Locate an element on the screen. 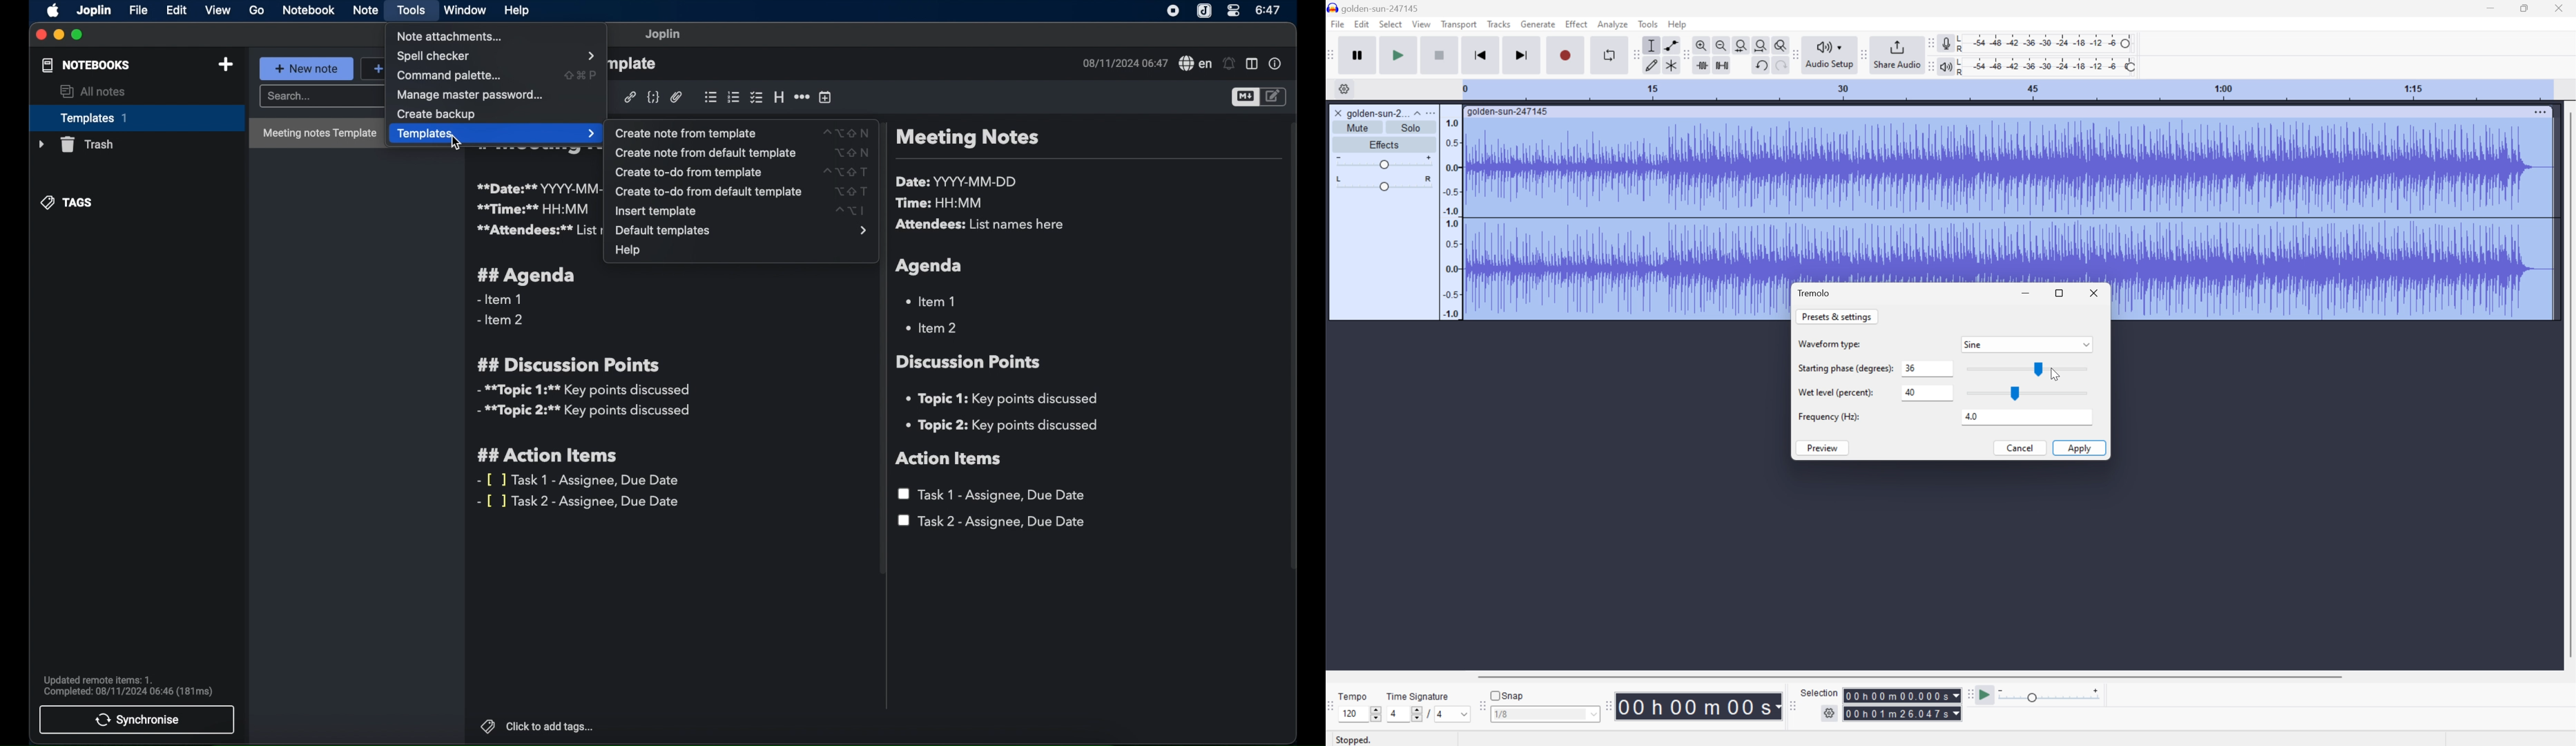 The width and height of the screenshot is (2576, 756). hyperlink is located at coordinates (630, 97).